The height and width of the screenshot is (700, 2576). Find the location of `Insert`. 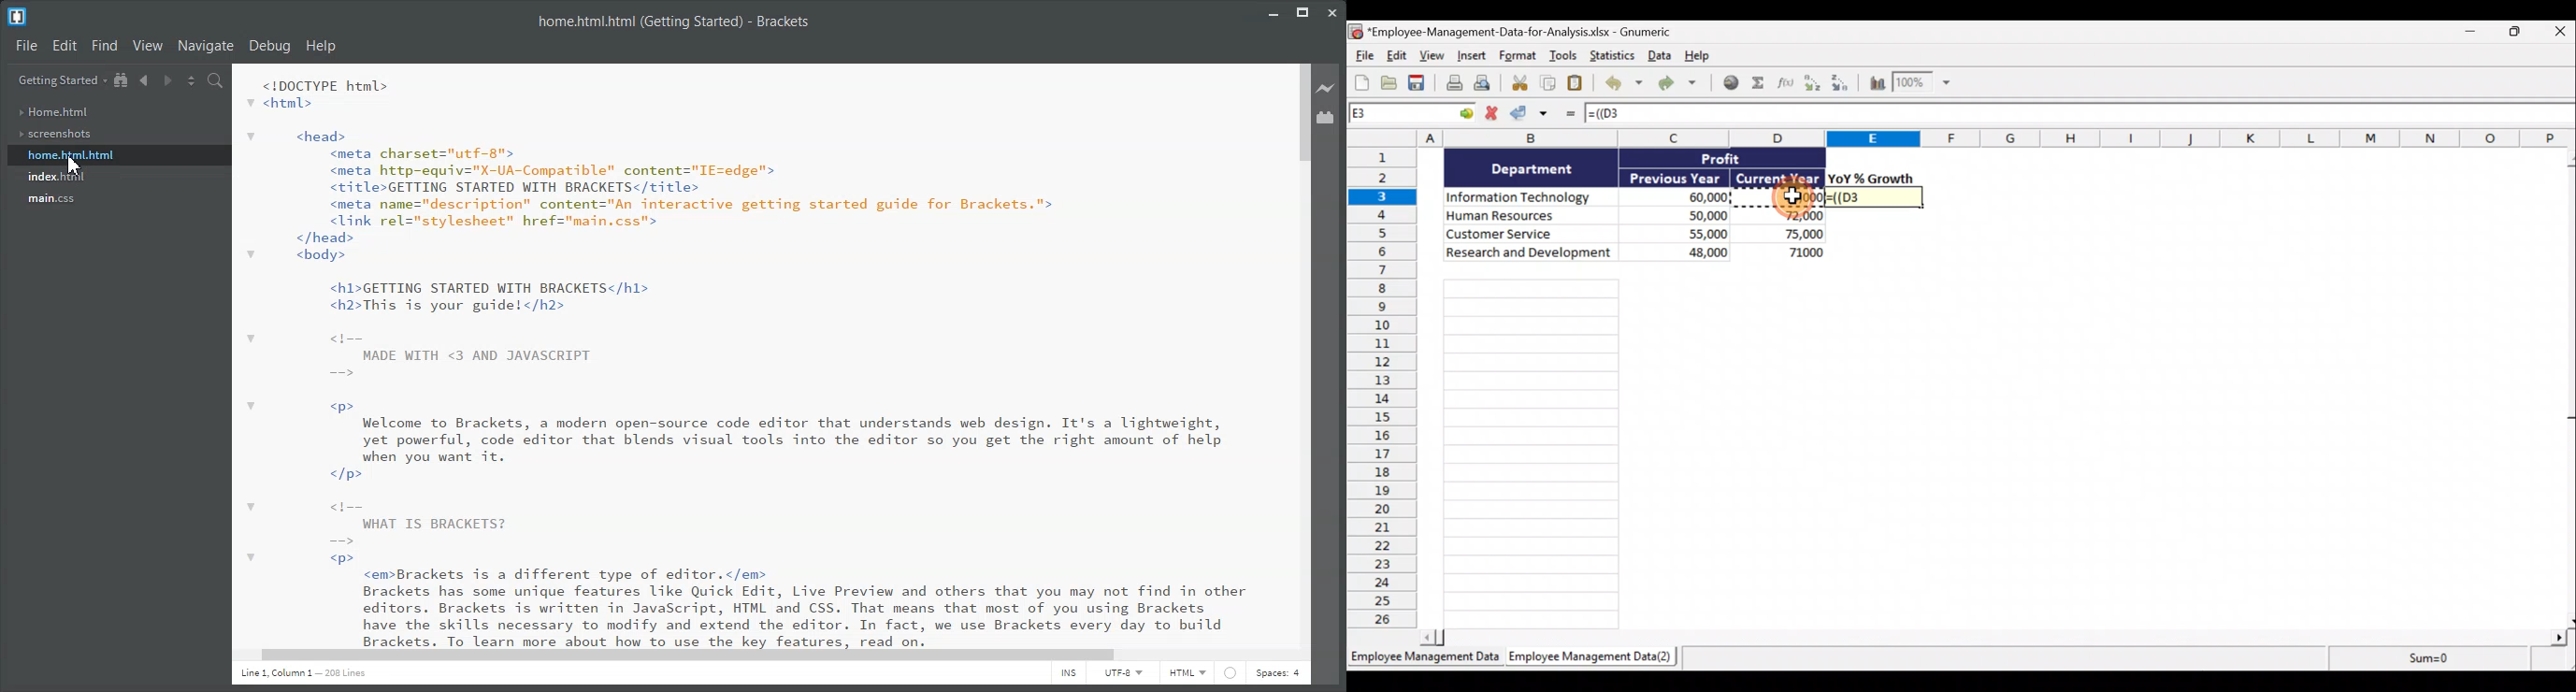

Insert is located at coordinates (1470, 57).